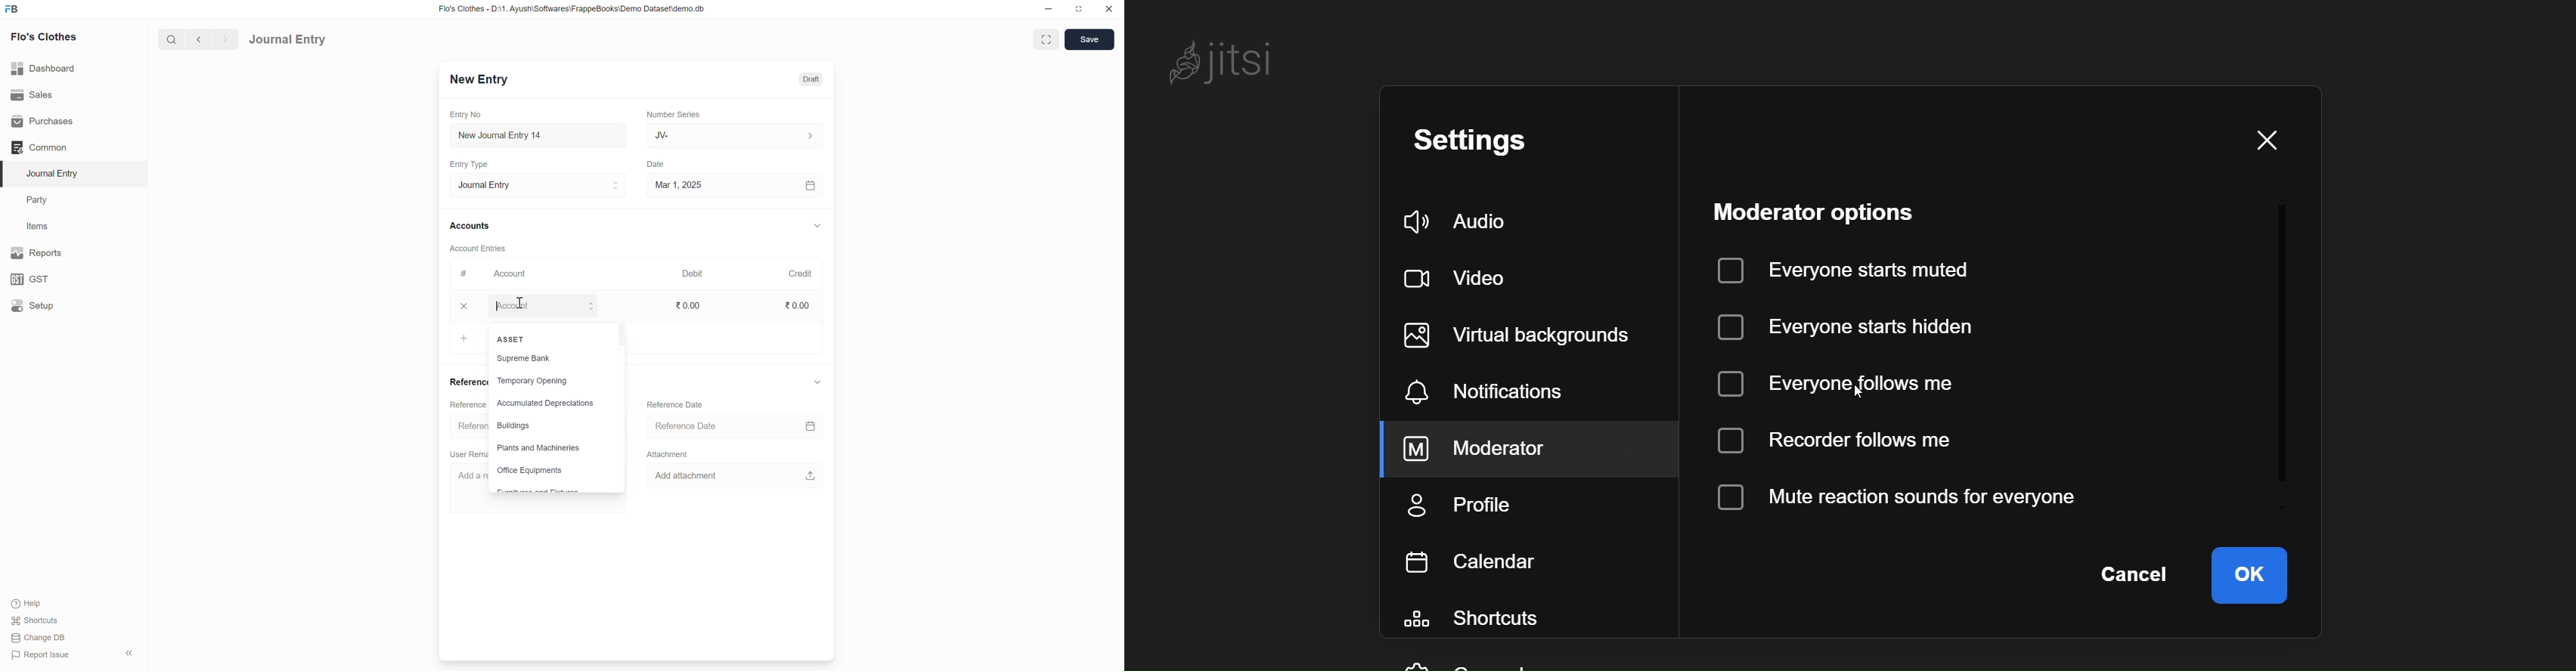 The width and height of the screenshot is (2576, 672). Describe the element at coordinates (679, 184) in the screenshot. I see `Mar 1, 2025` at that location.